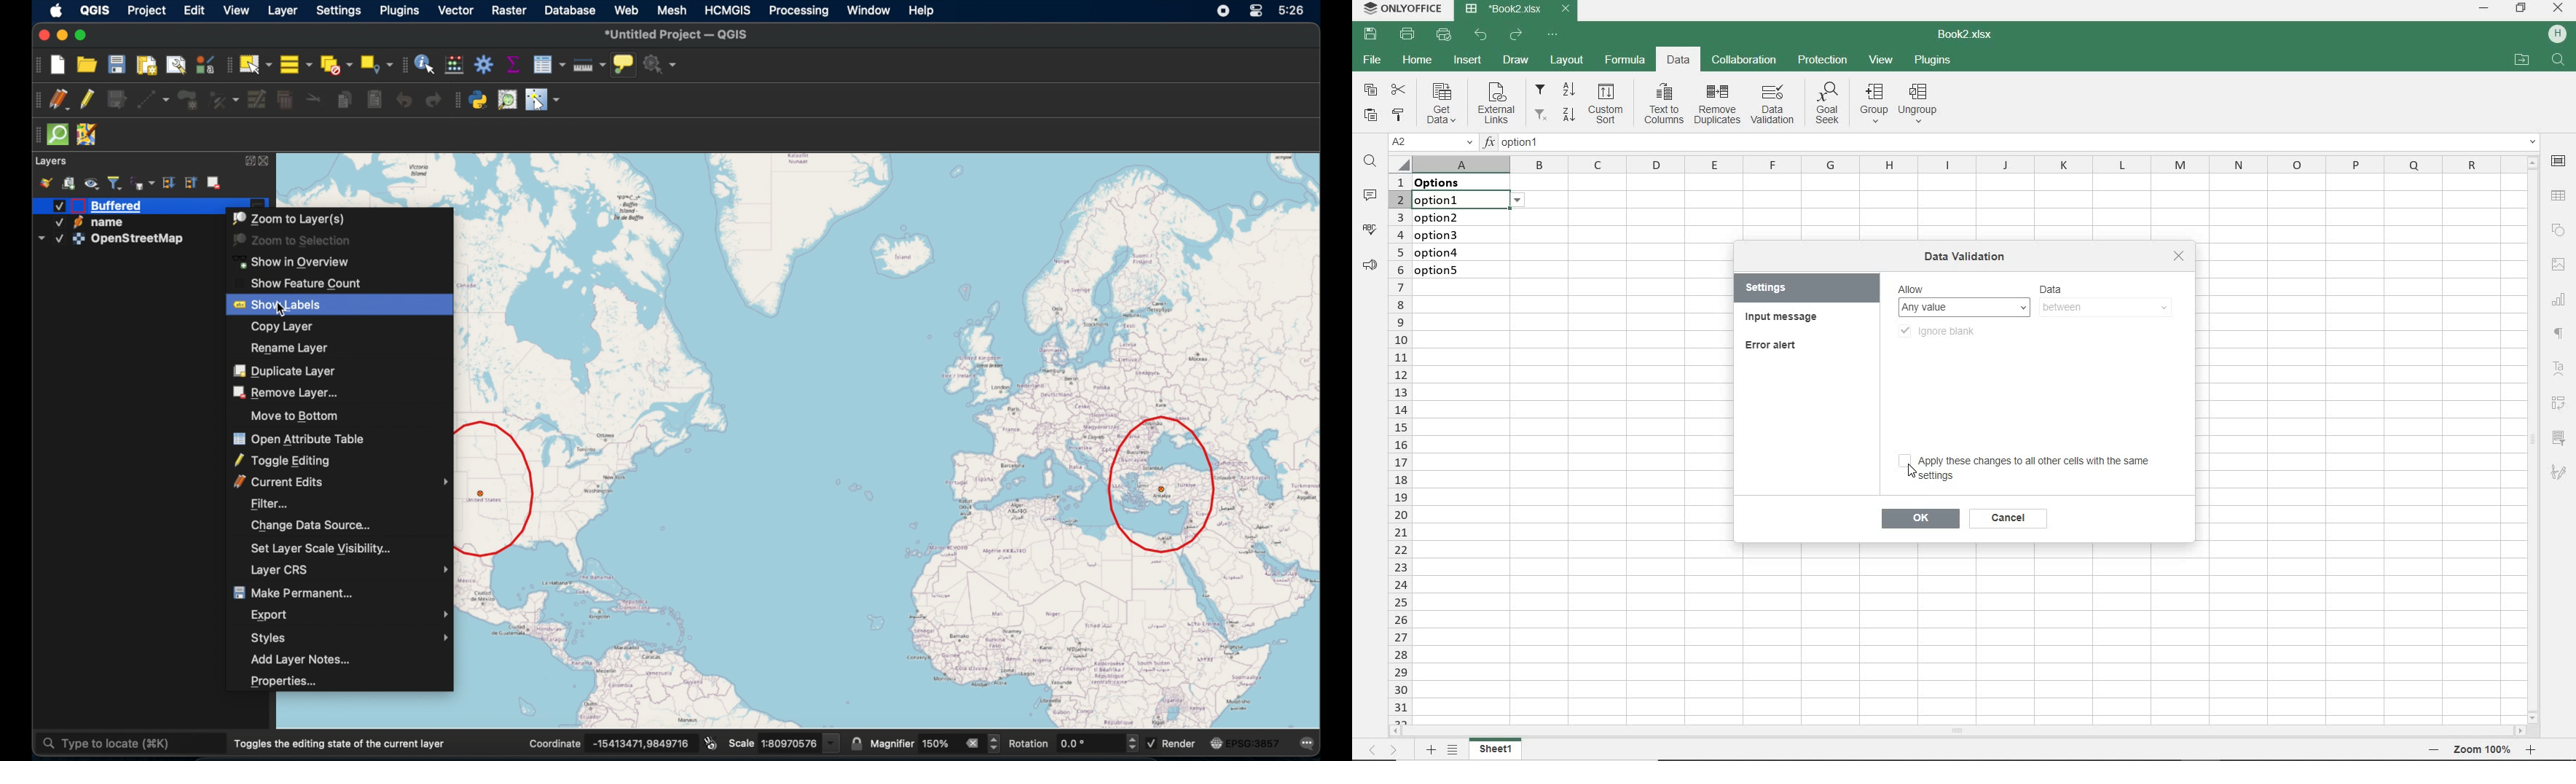  What do you see at coordinates (113, 239) in the screenshot?
I see `active OpenStreetMap layer` at bounding box center [113, 239].